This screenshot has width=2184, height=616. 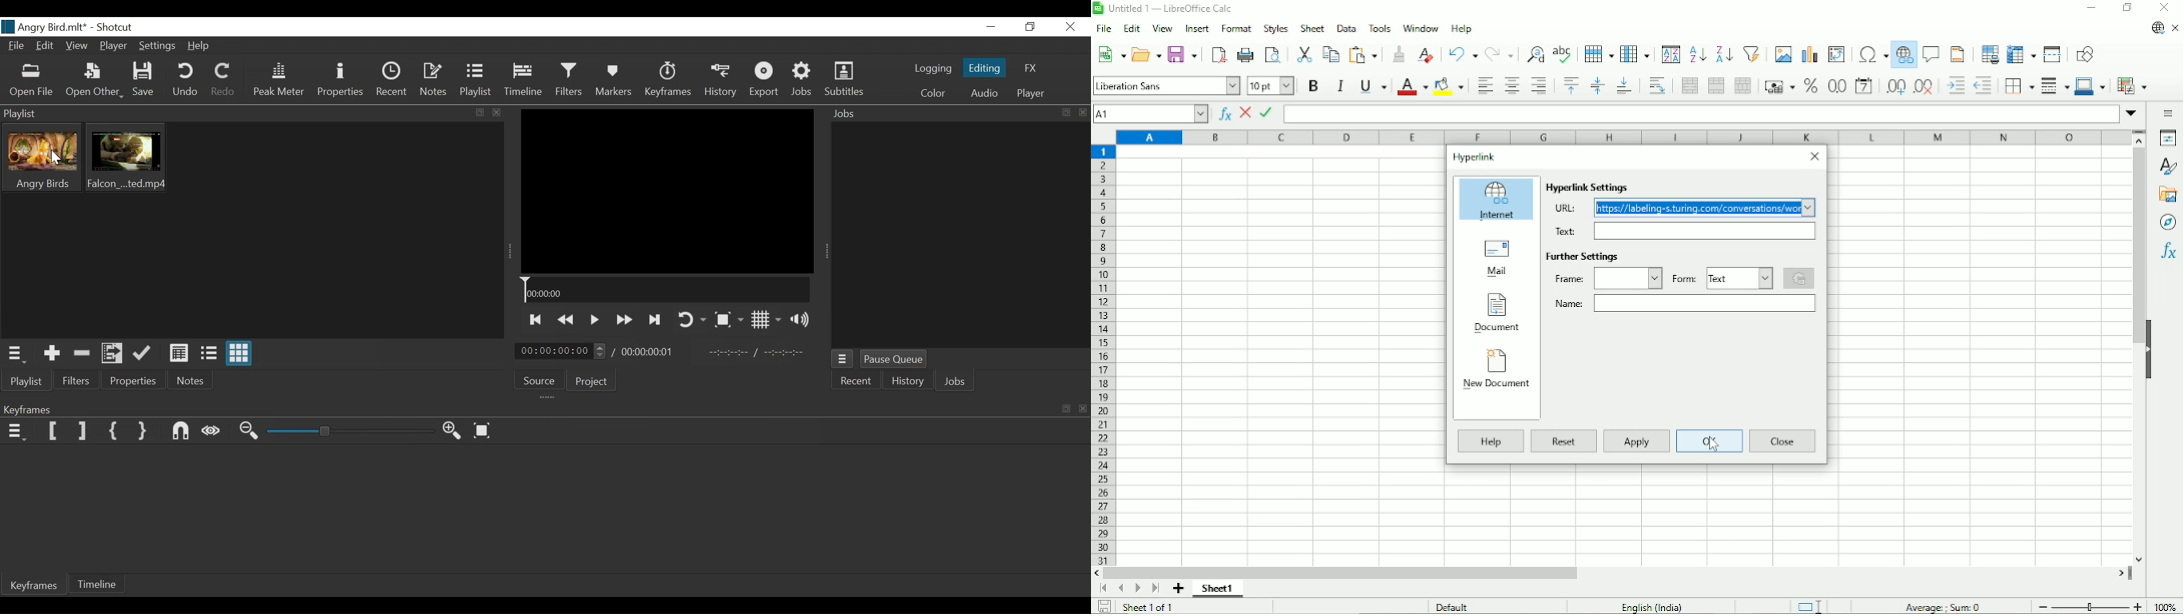 I want to click on Headers and footers, so click(x=1957, y=54).